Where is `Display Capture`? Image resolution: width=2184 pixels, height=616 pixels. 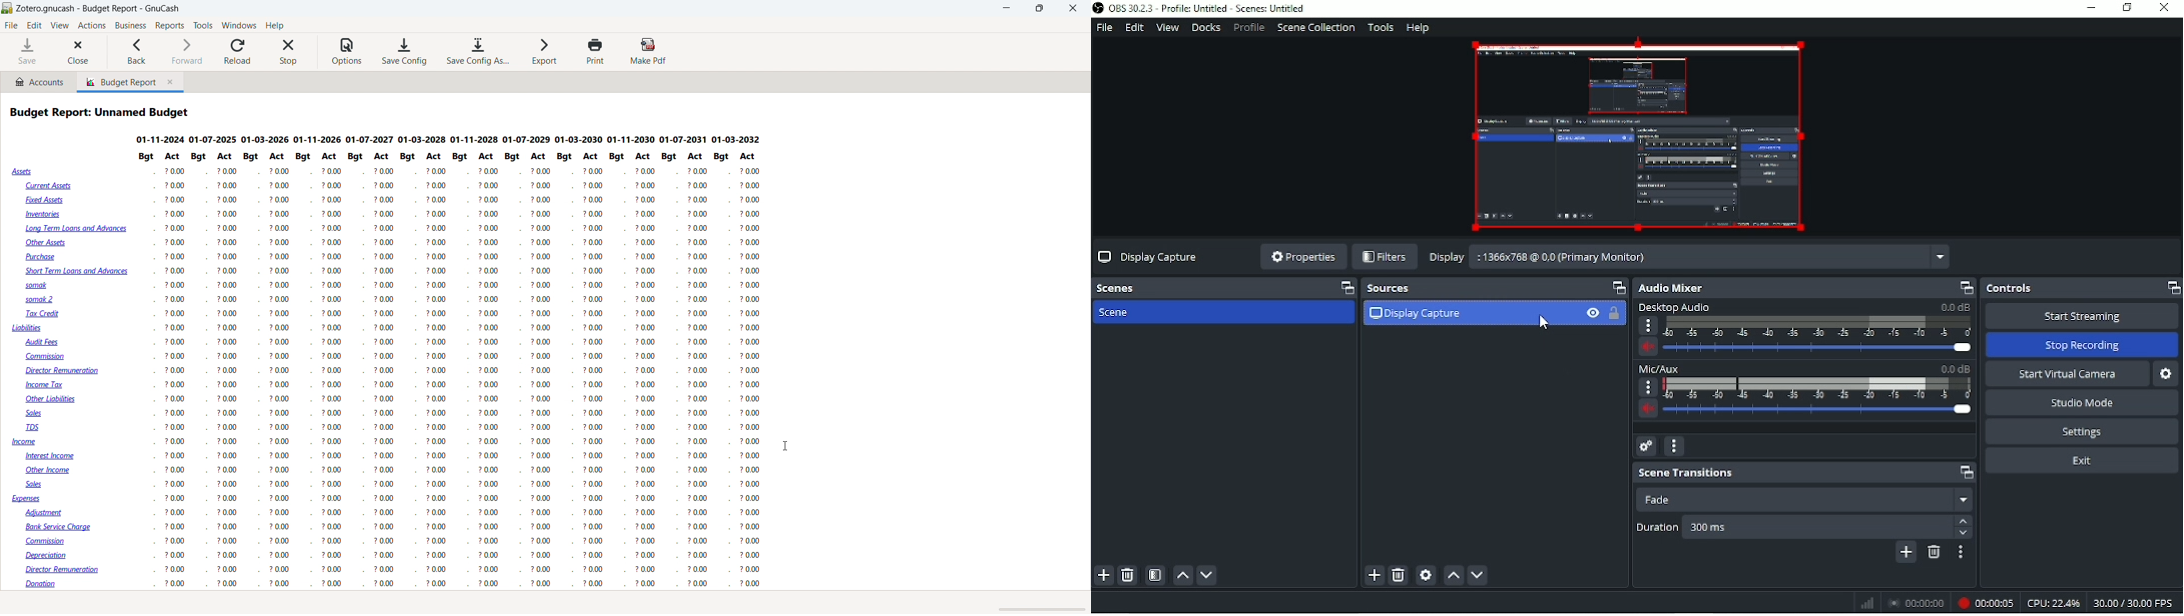 Display Capture is located at coordinates (1418, 315).